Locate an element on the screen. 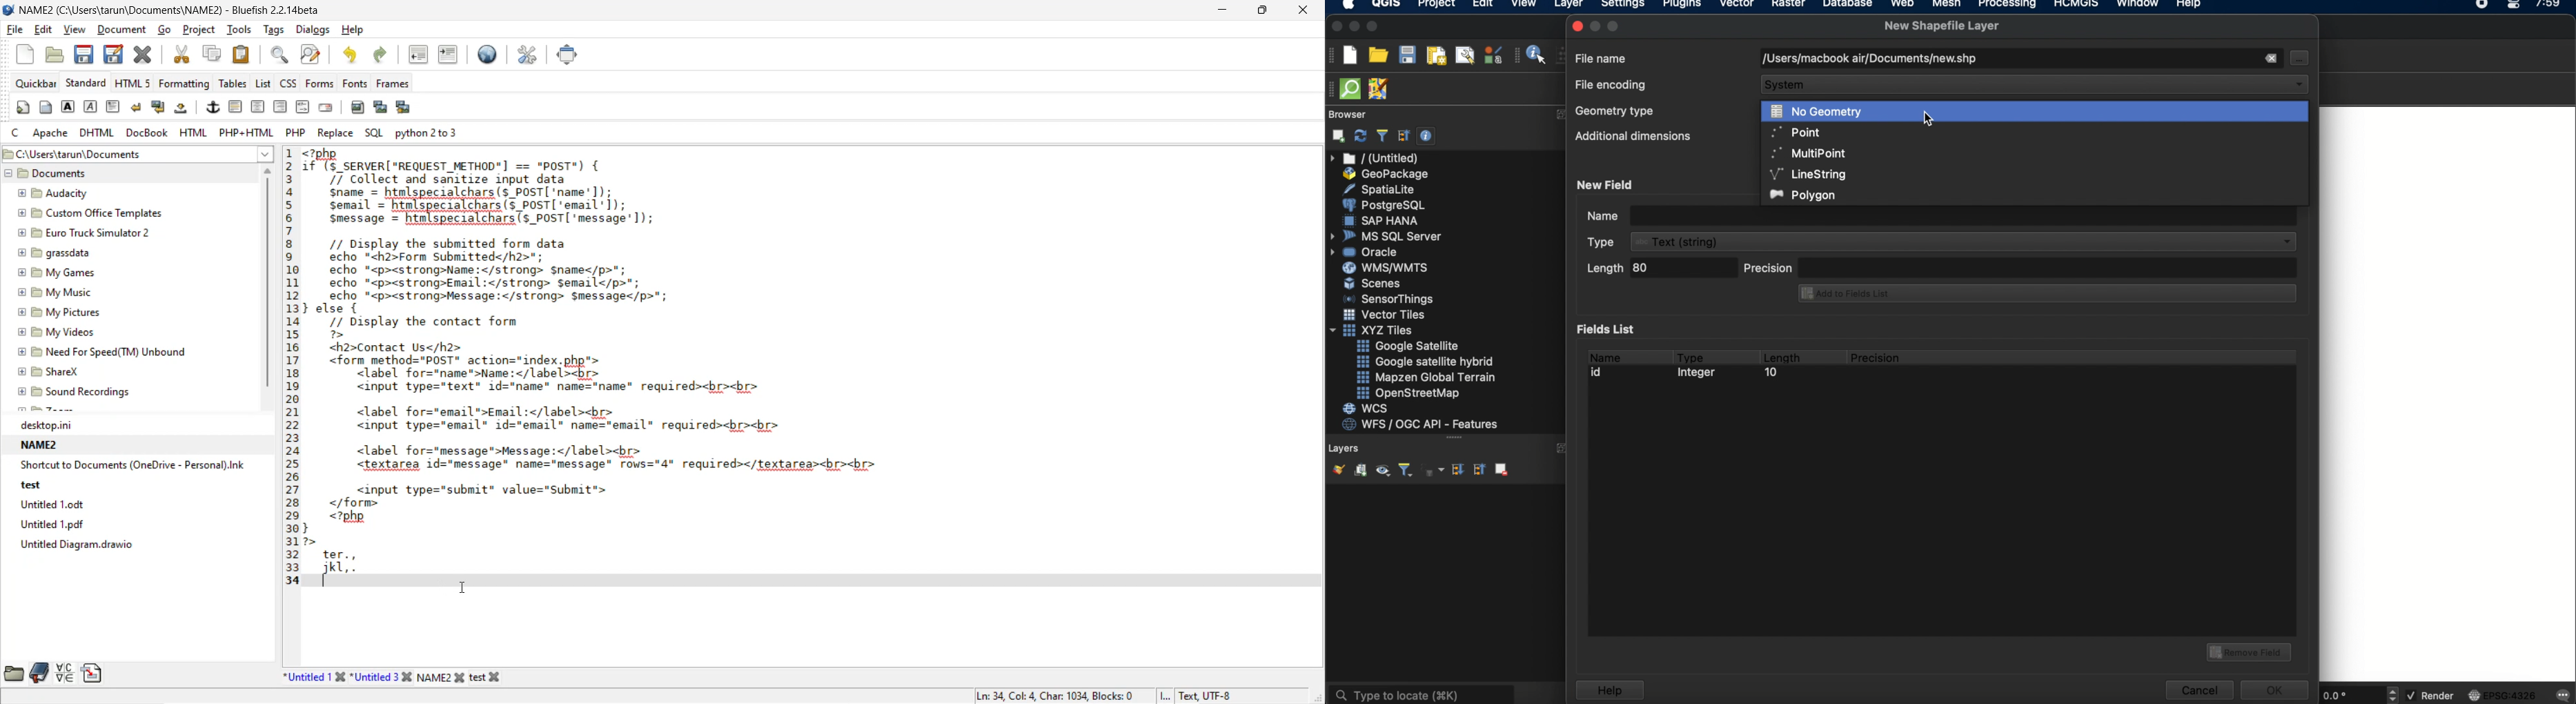 The width and height of the screenshot is (2576, 728). horizontal rule is located at coordinates (237, 107).